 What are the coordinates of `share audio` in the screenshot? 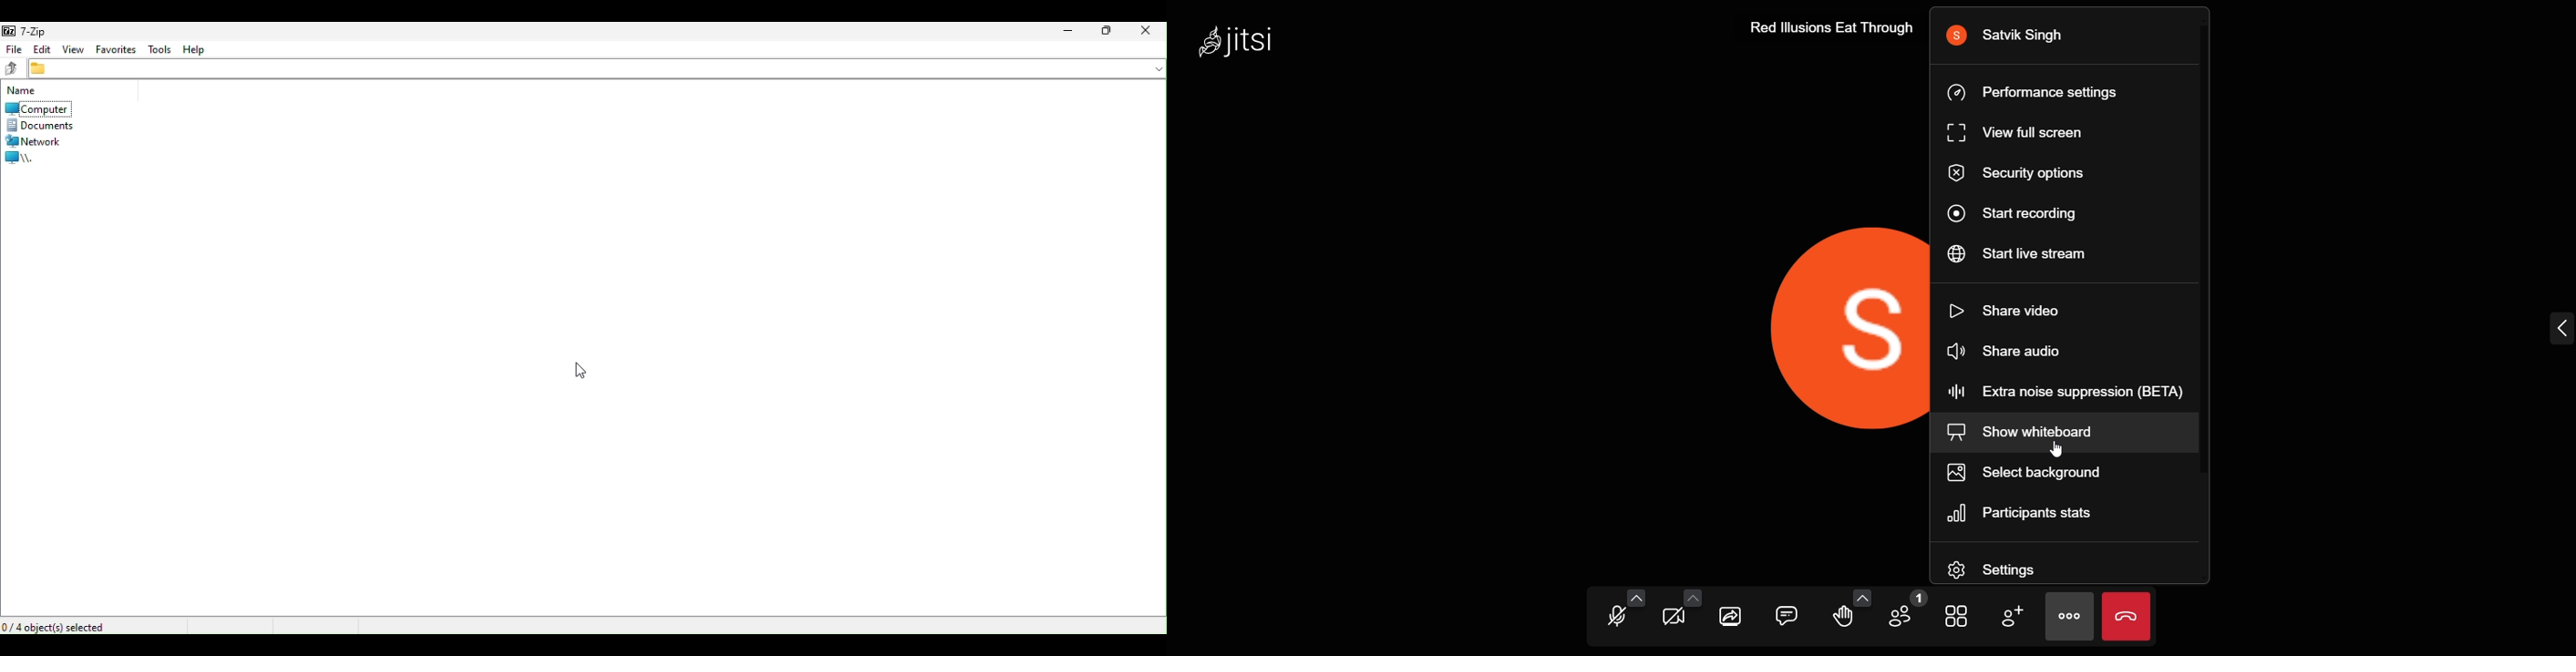 It's located at (2015, 351).